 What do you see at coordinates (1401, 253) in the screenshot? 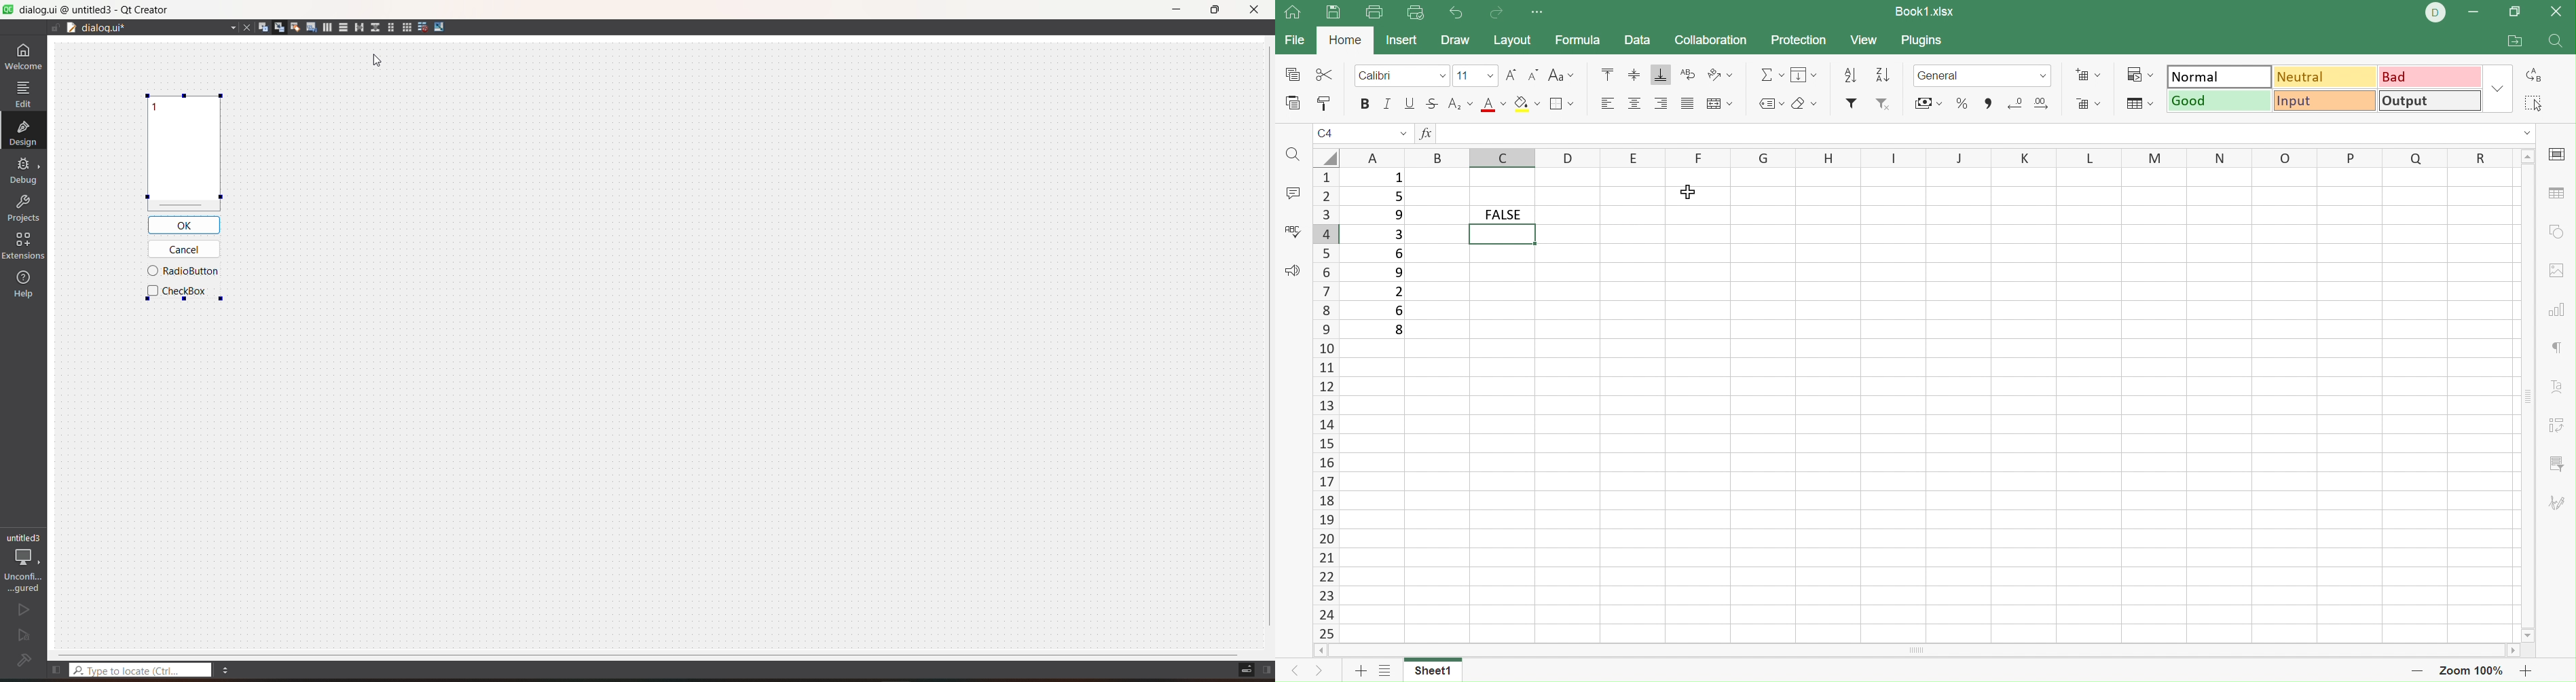
I see `6` at bounding box center [1401, 253].